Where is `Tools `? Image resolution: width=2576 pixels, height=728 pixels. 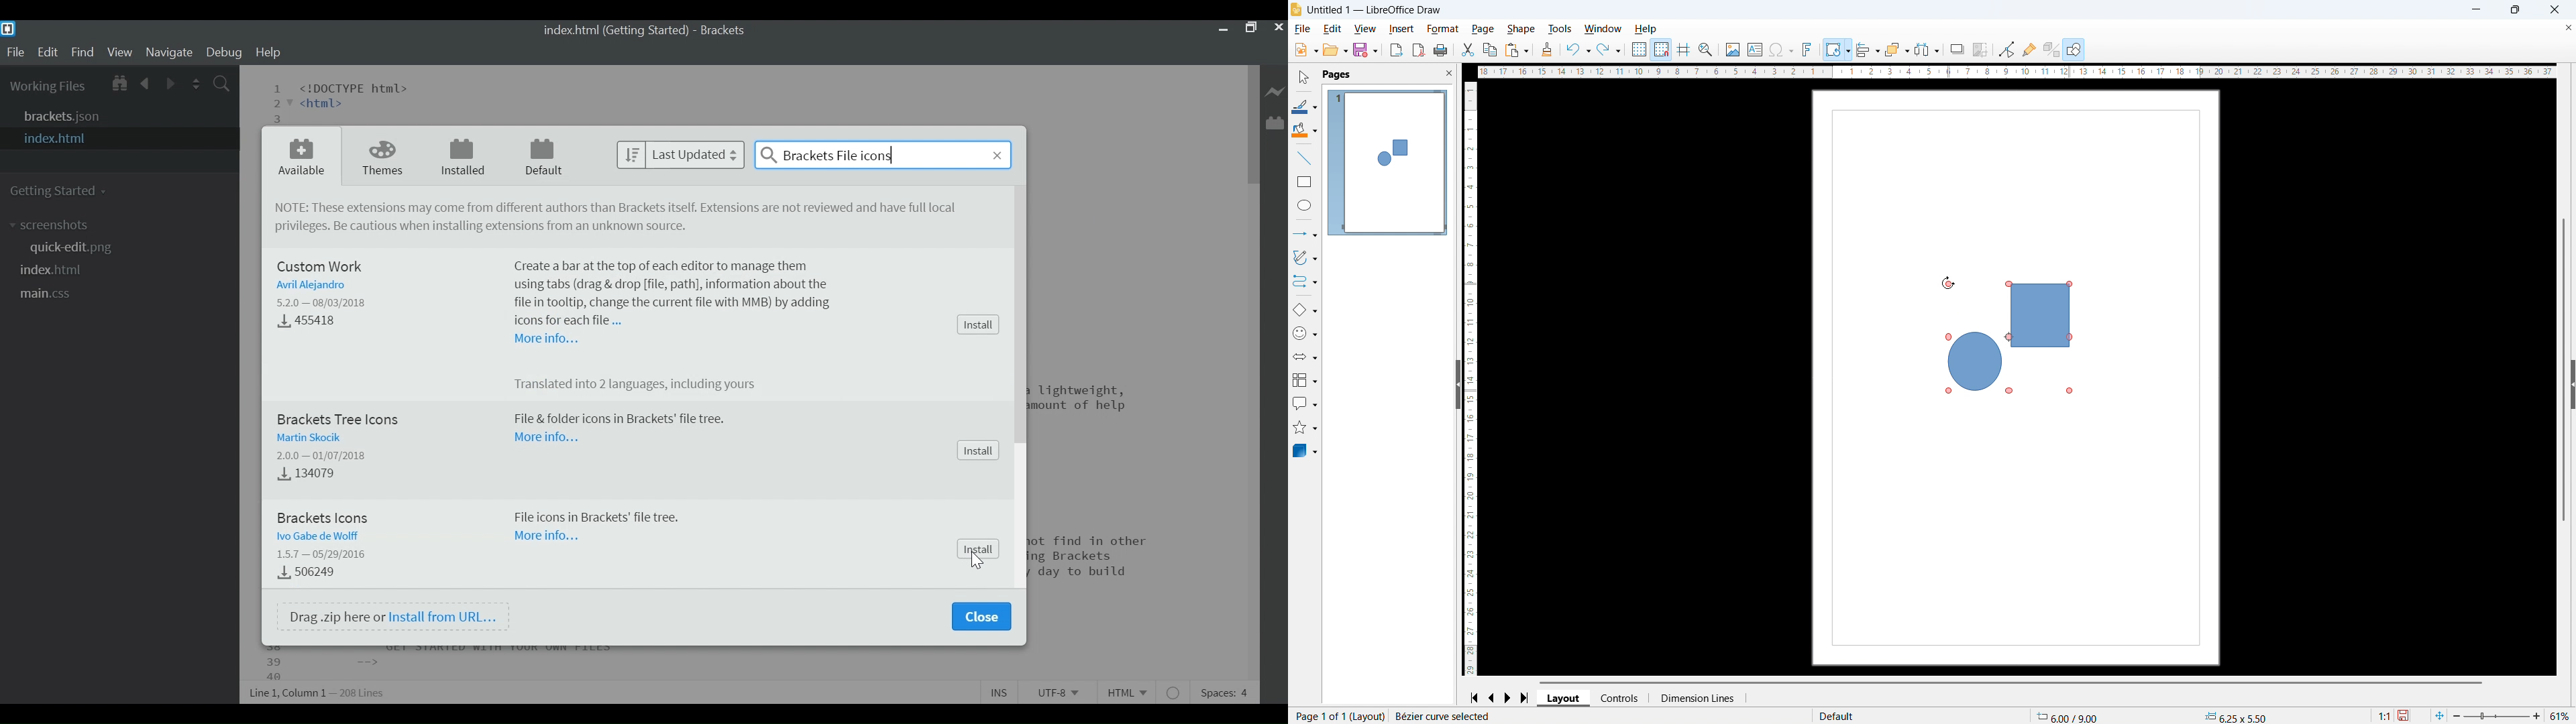
Tools  is located at coordinates (1560, 28).